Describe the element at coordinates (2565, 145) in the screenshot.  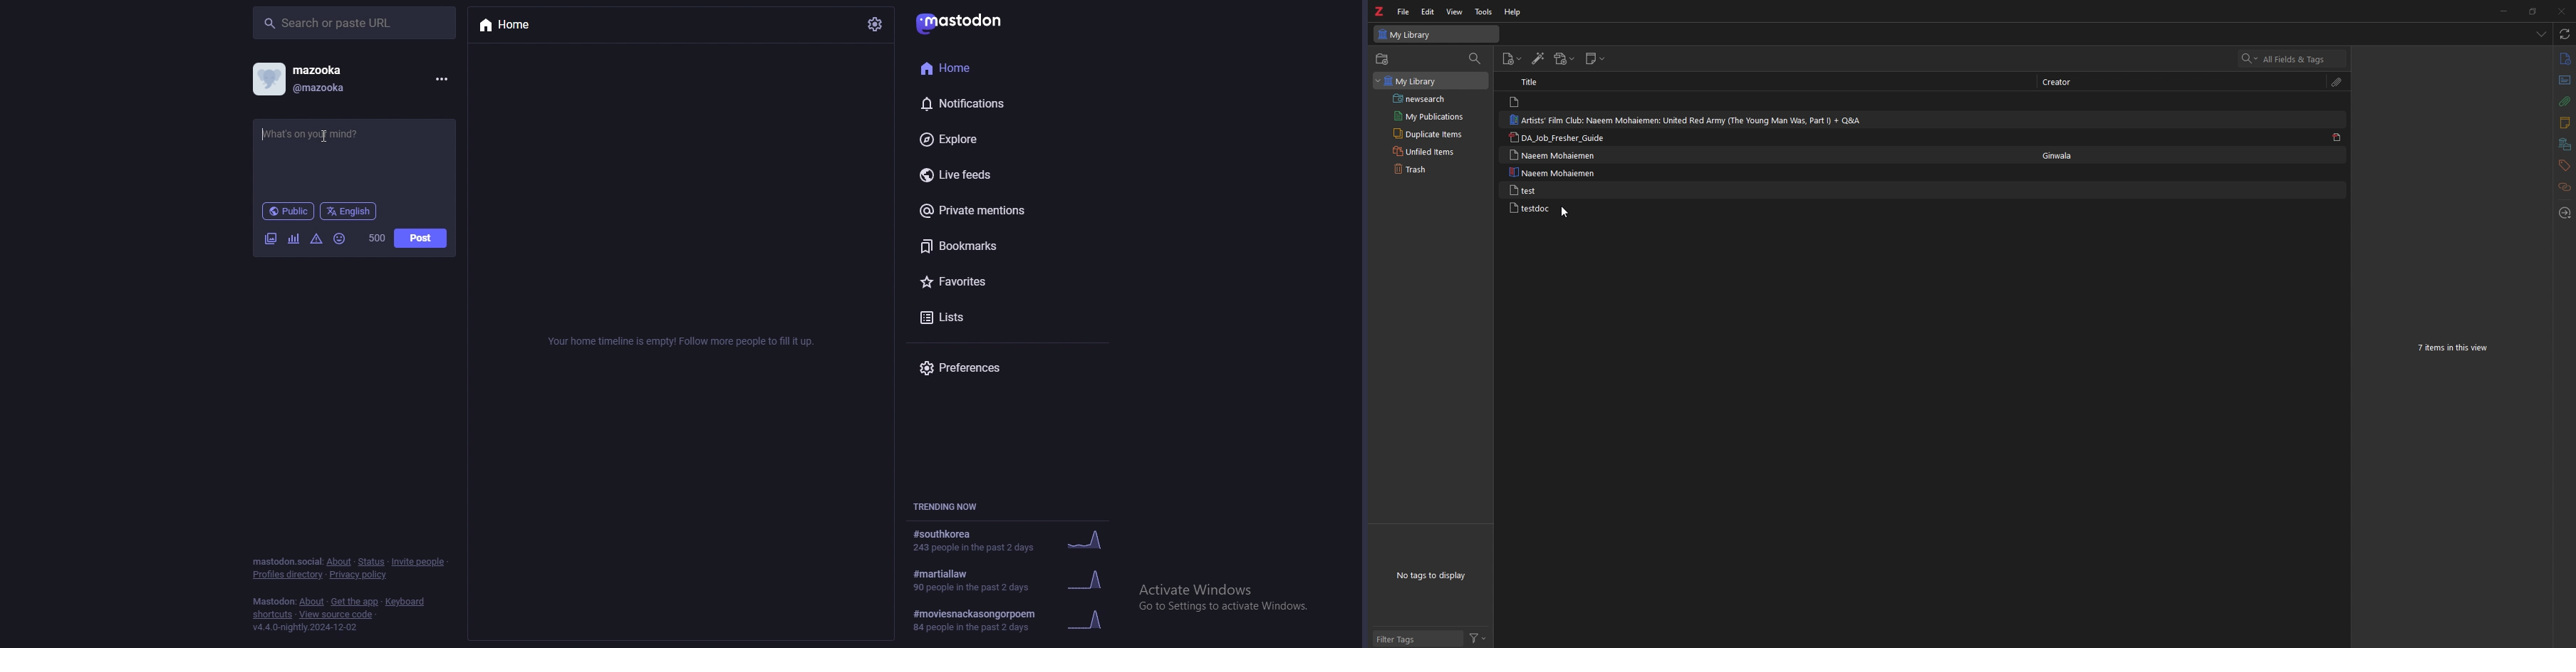
I see `libraries and collection` at that location.